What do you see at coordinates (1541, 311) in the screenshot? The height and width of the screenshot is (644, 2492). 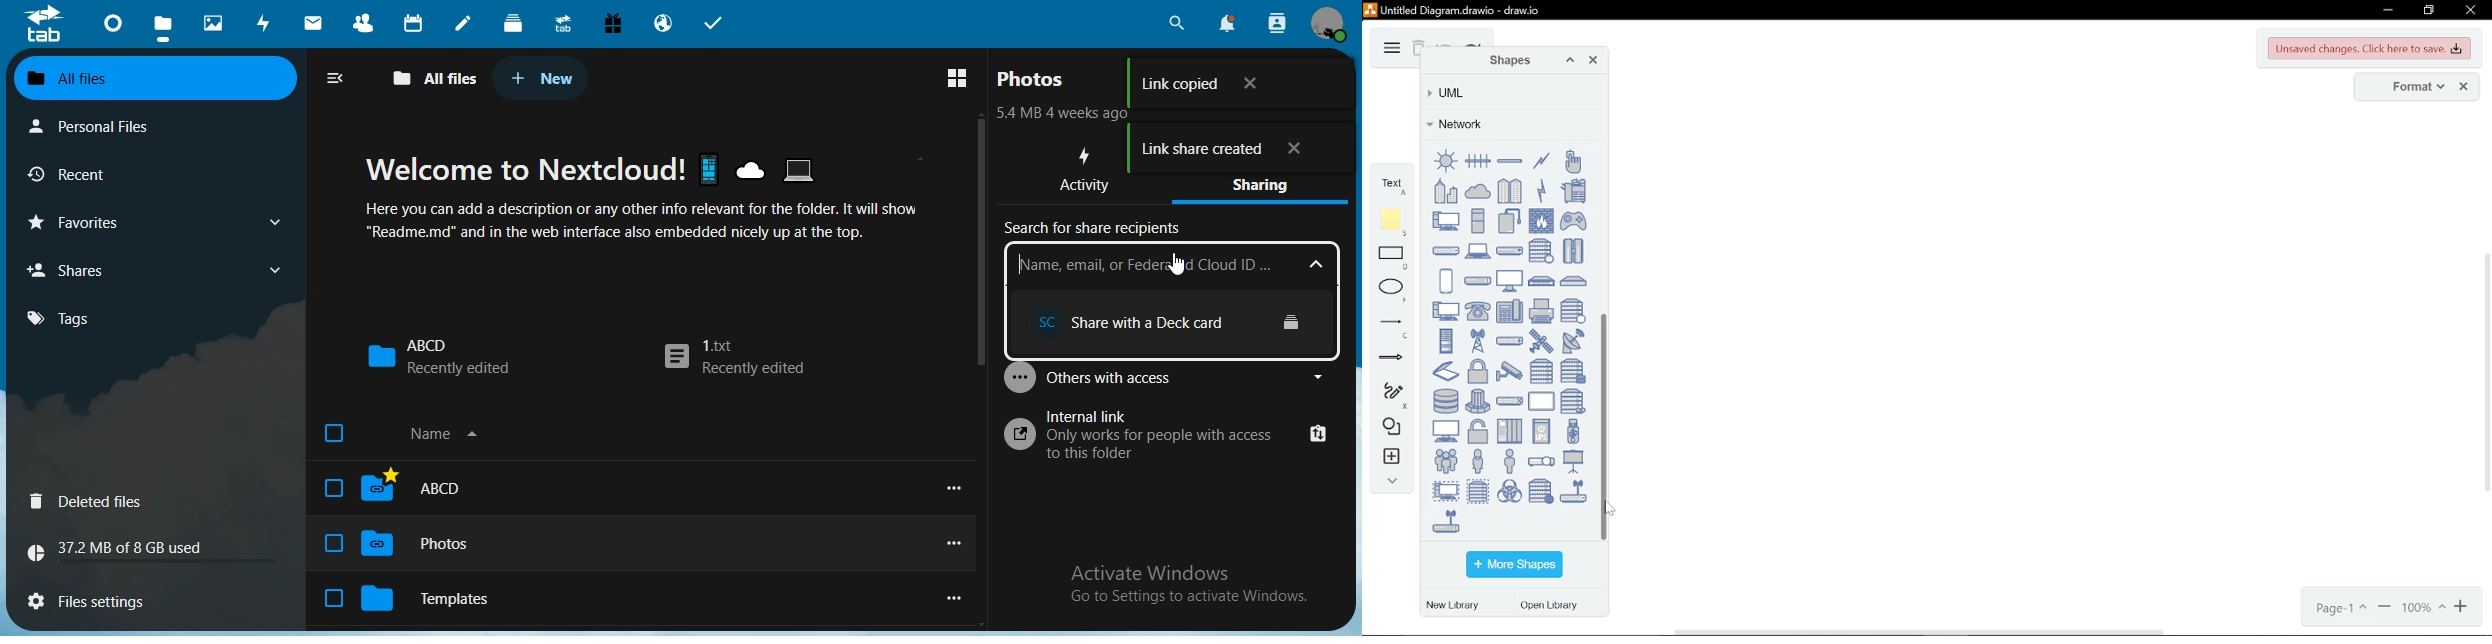 I see `printer` at bounding box center [1541, 311].